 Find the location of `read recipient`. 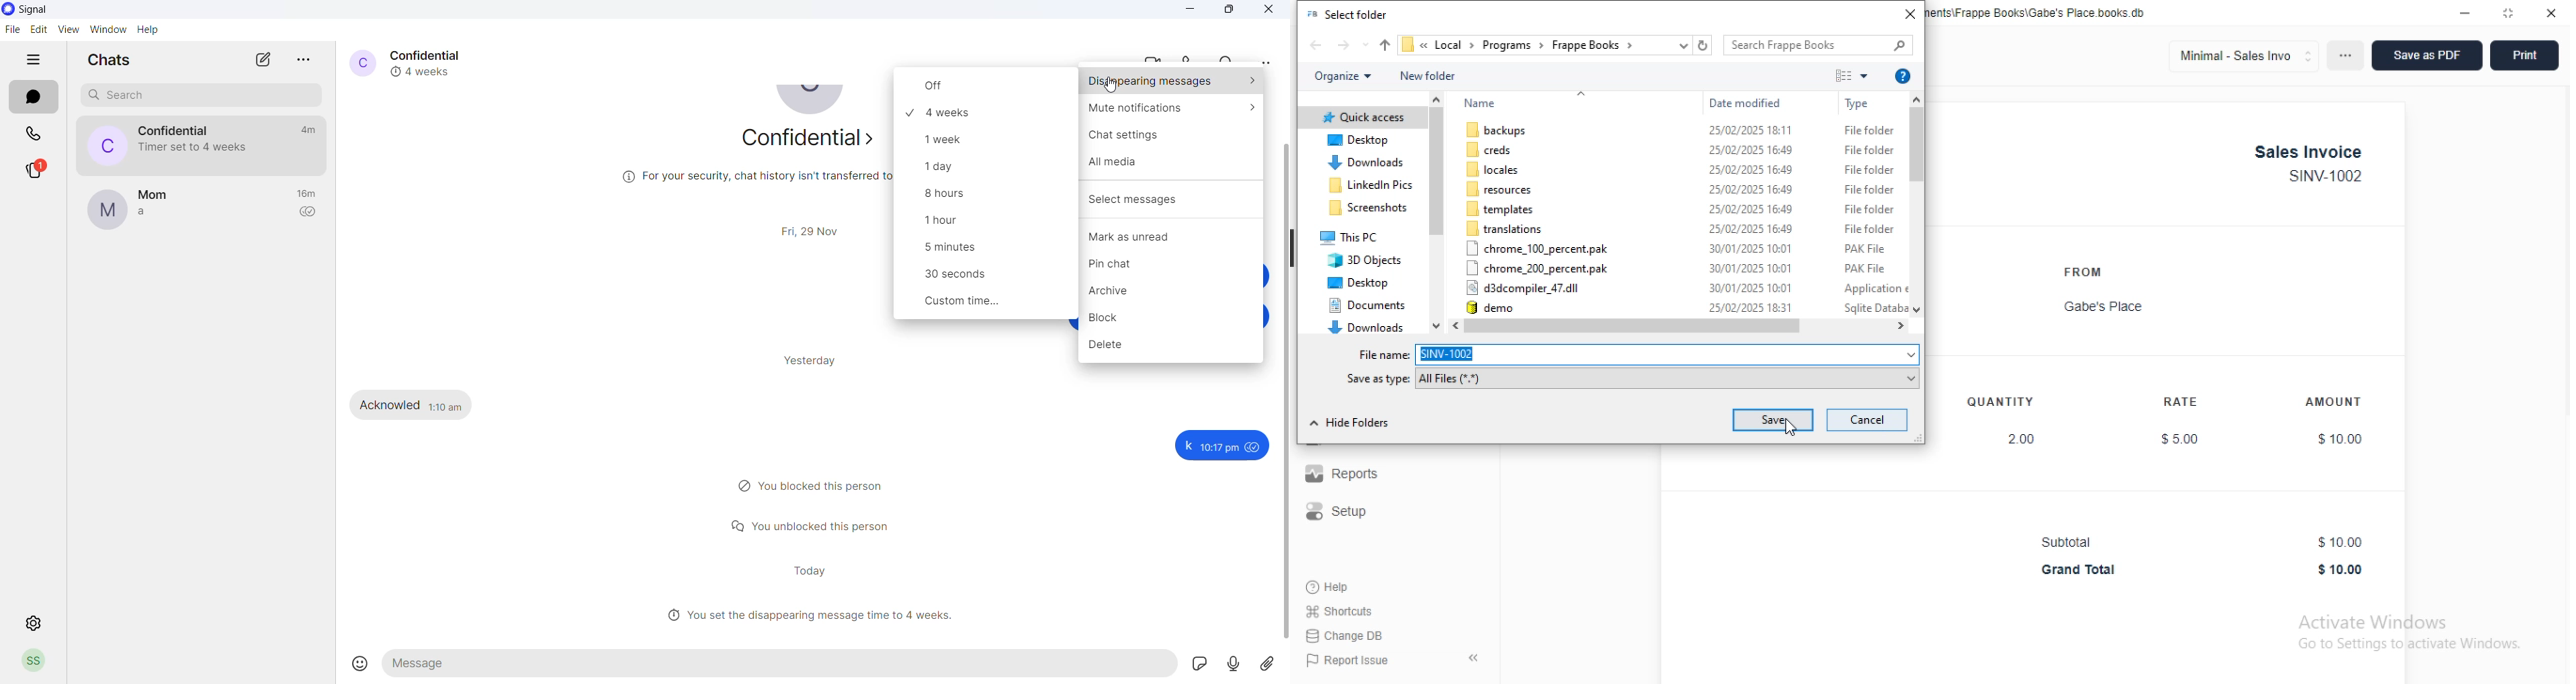

read recipient is located at coordinates (310, 214).